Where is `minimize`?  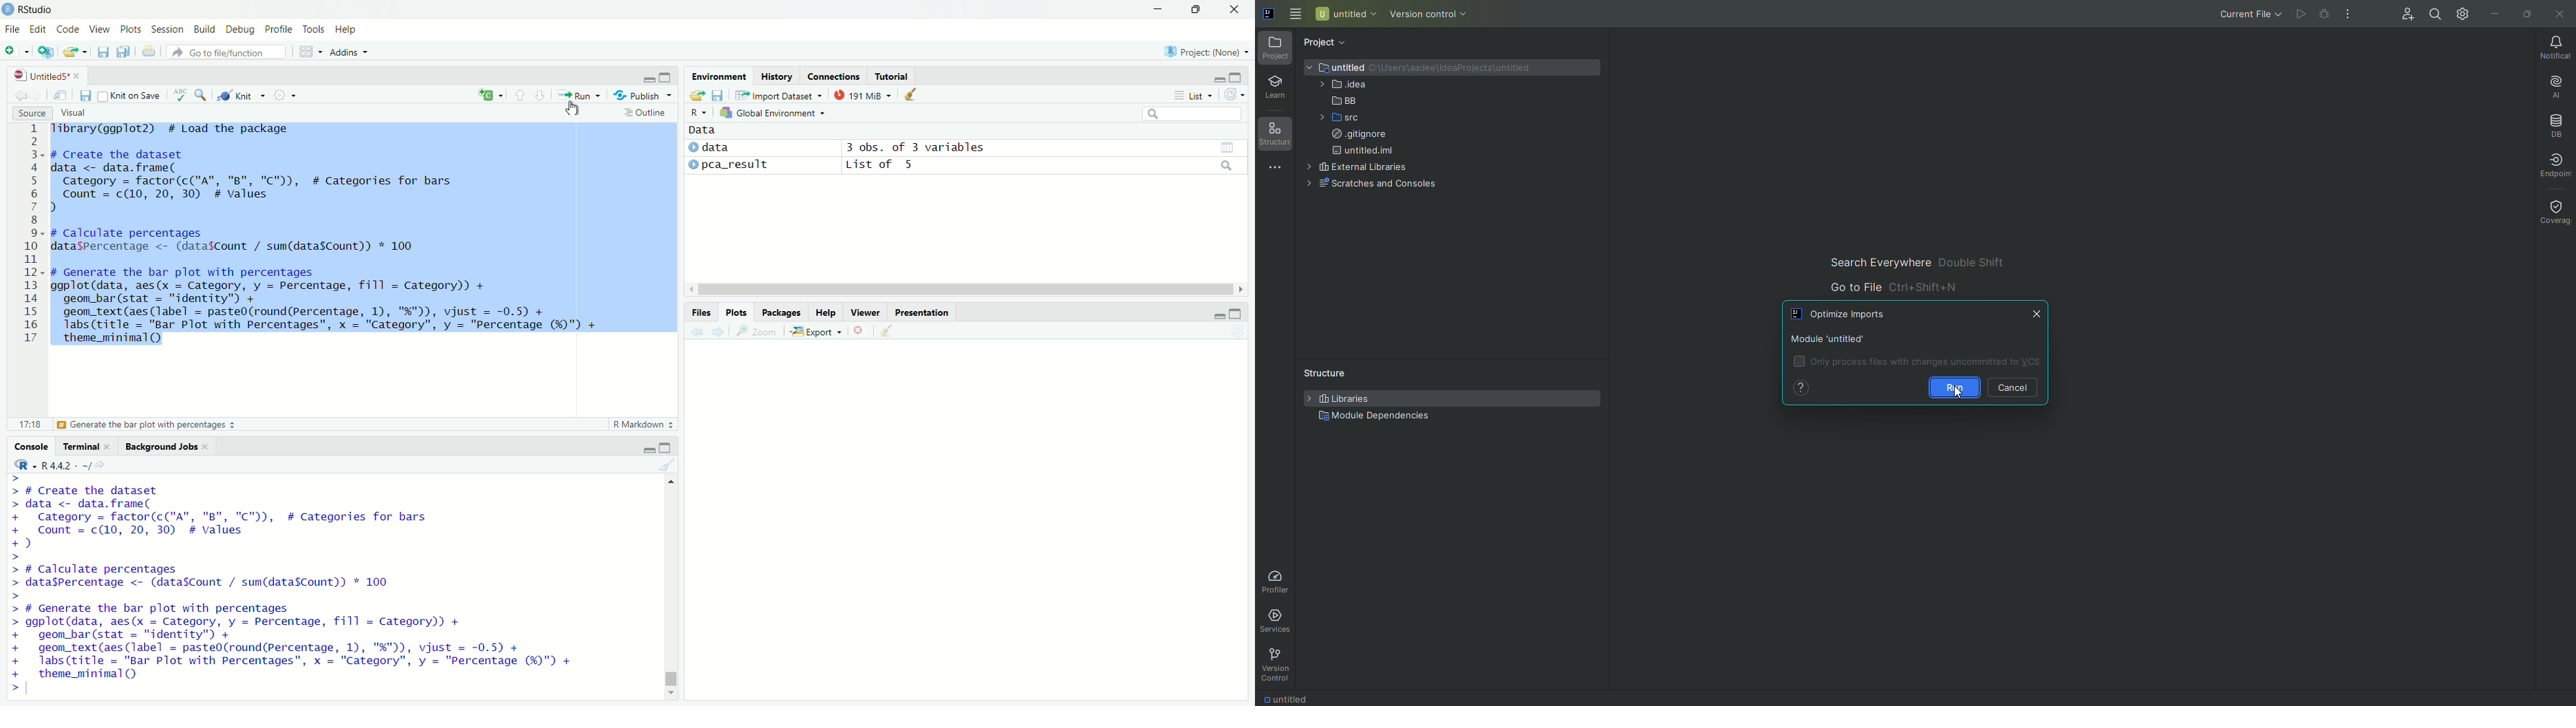
minimize is located at coordinates (1158, 8).